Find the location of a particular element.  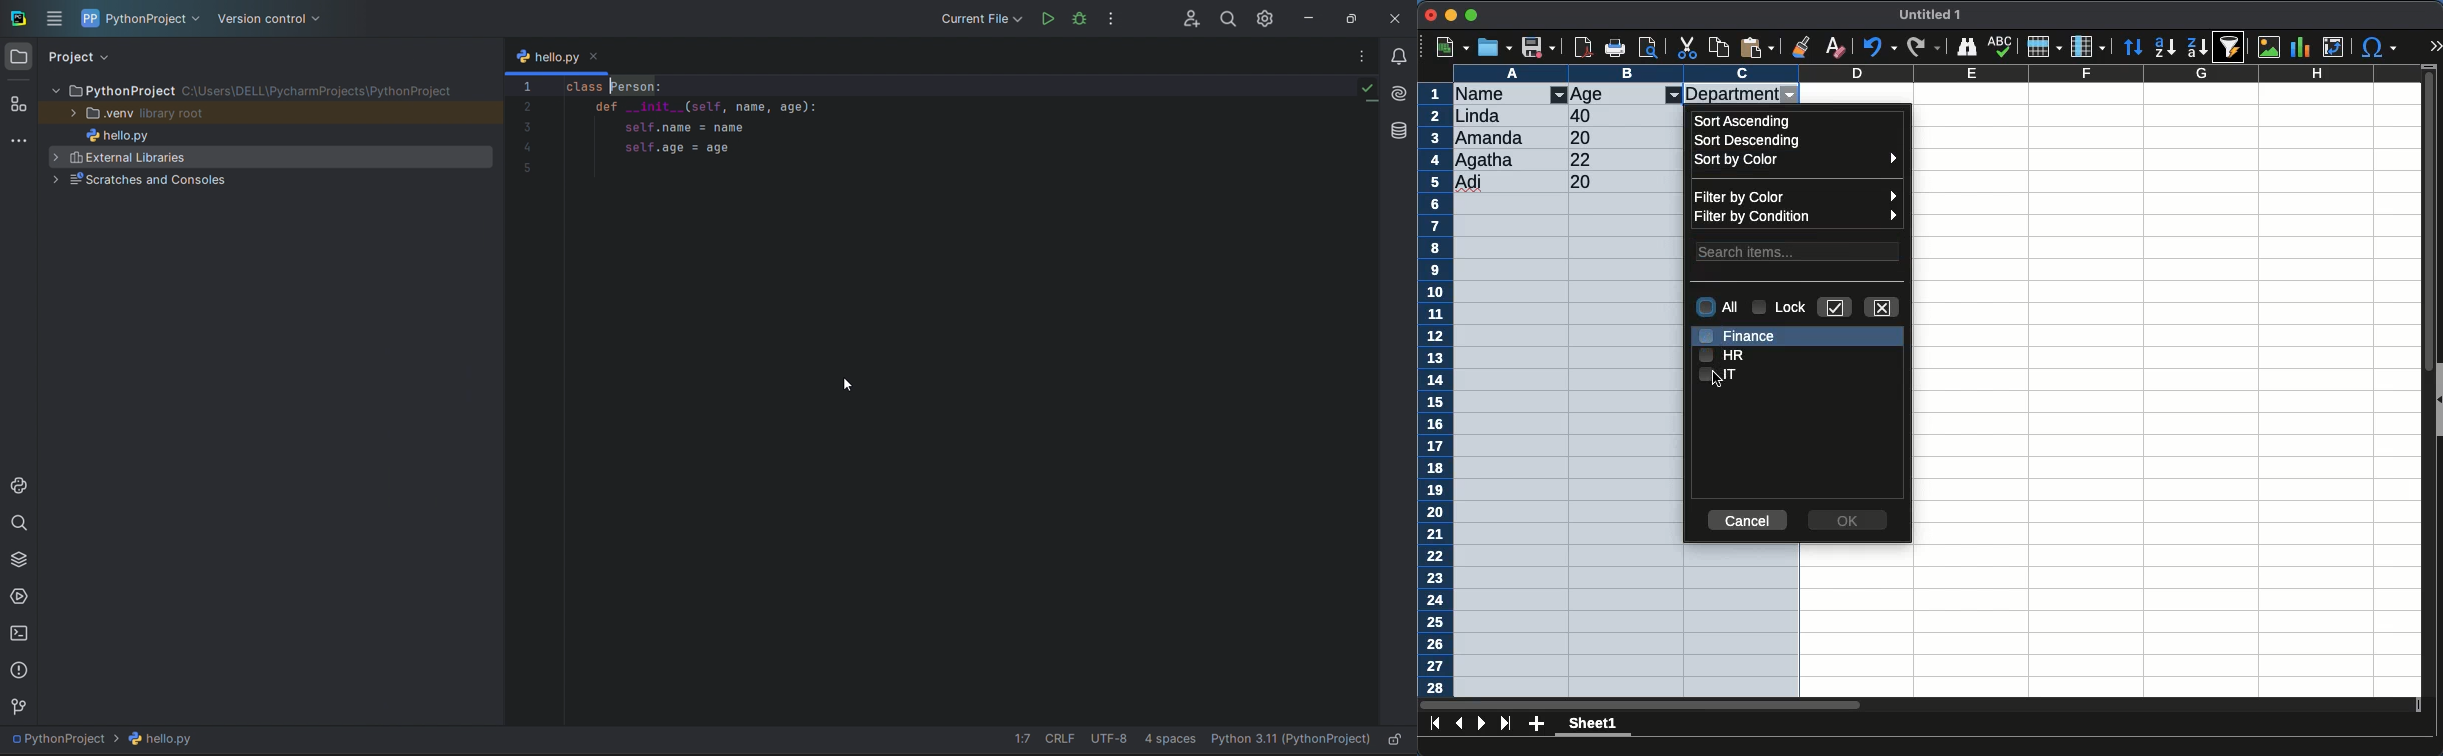

descending  is located at coordinates (1750, 141).